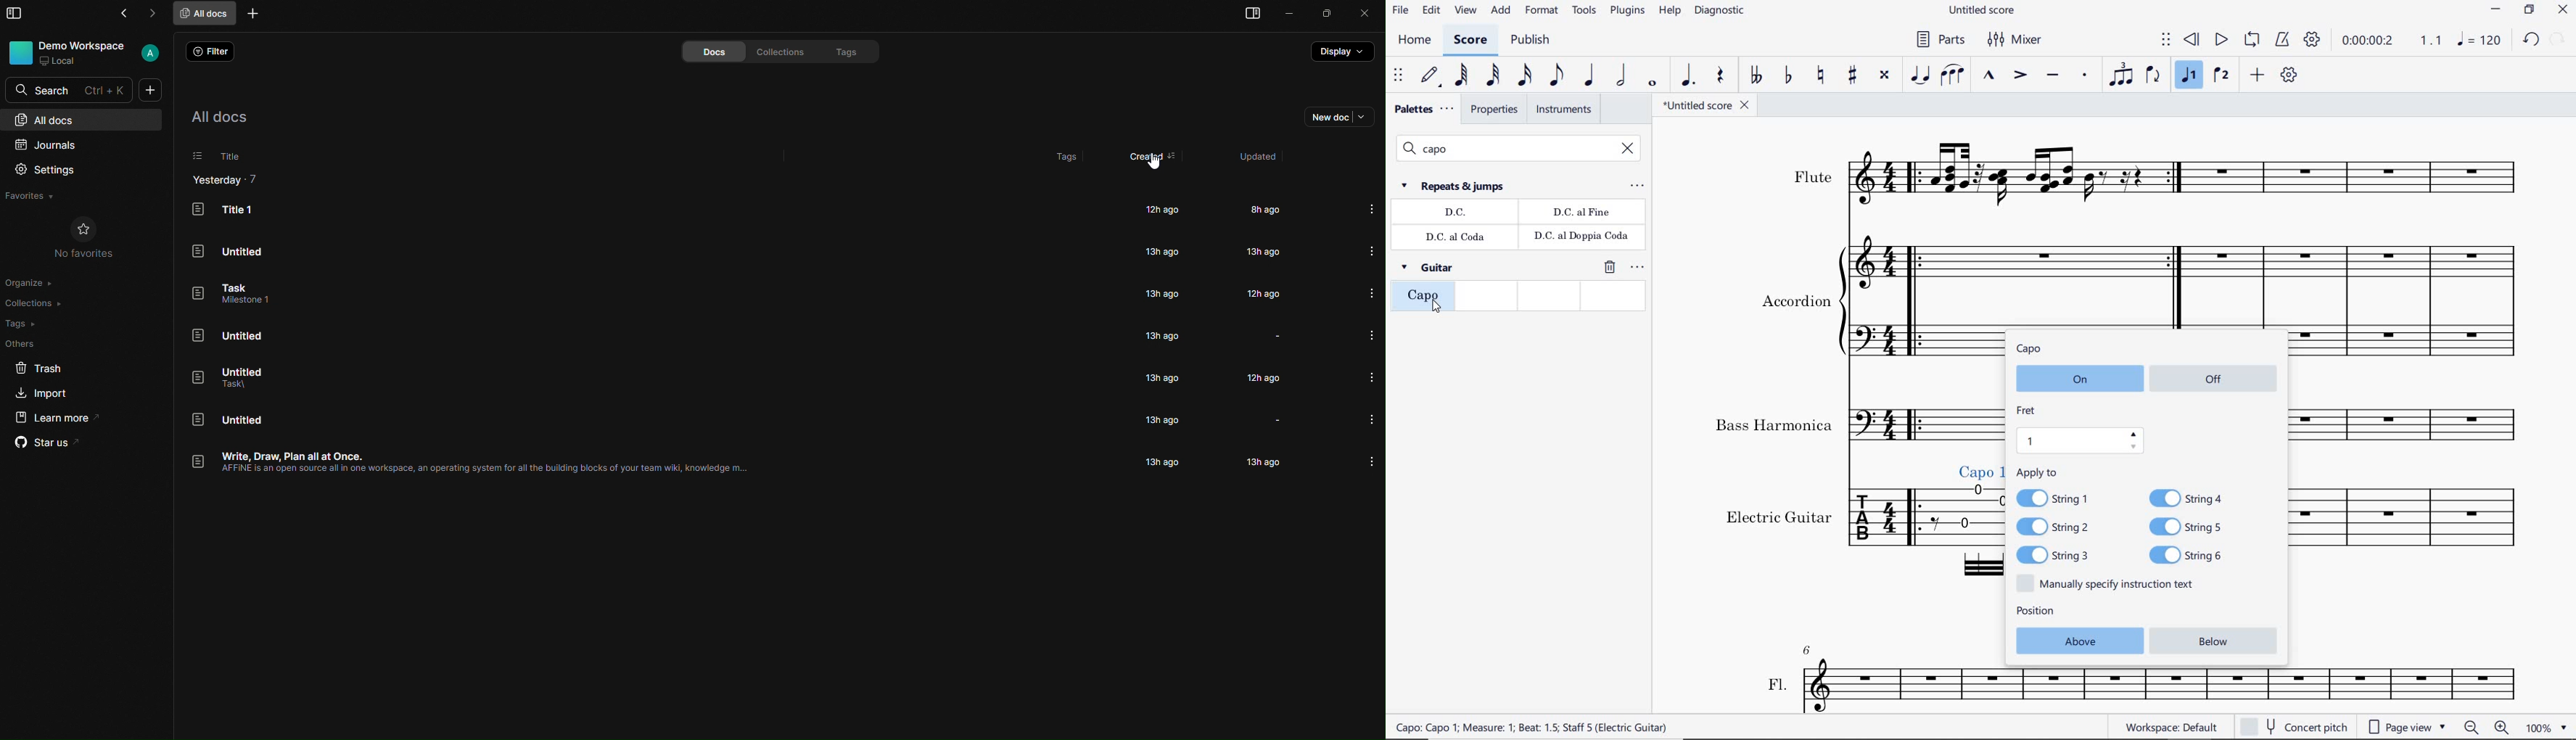 The height and width of the screenshot is (756, 2576). I want to click on capo, so click(1421, 299).